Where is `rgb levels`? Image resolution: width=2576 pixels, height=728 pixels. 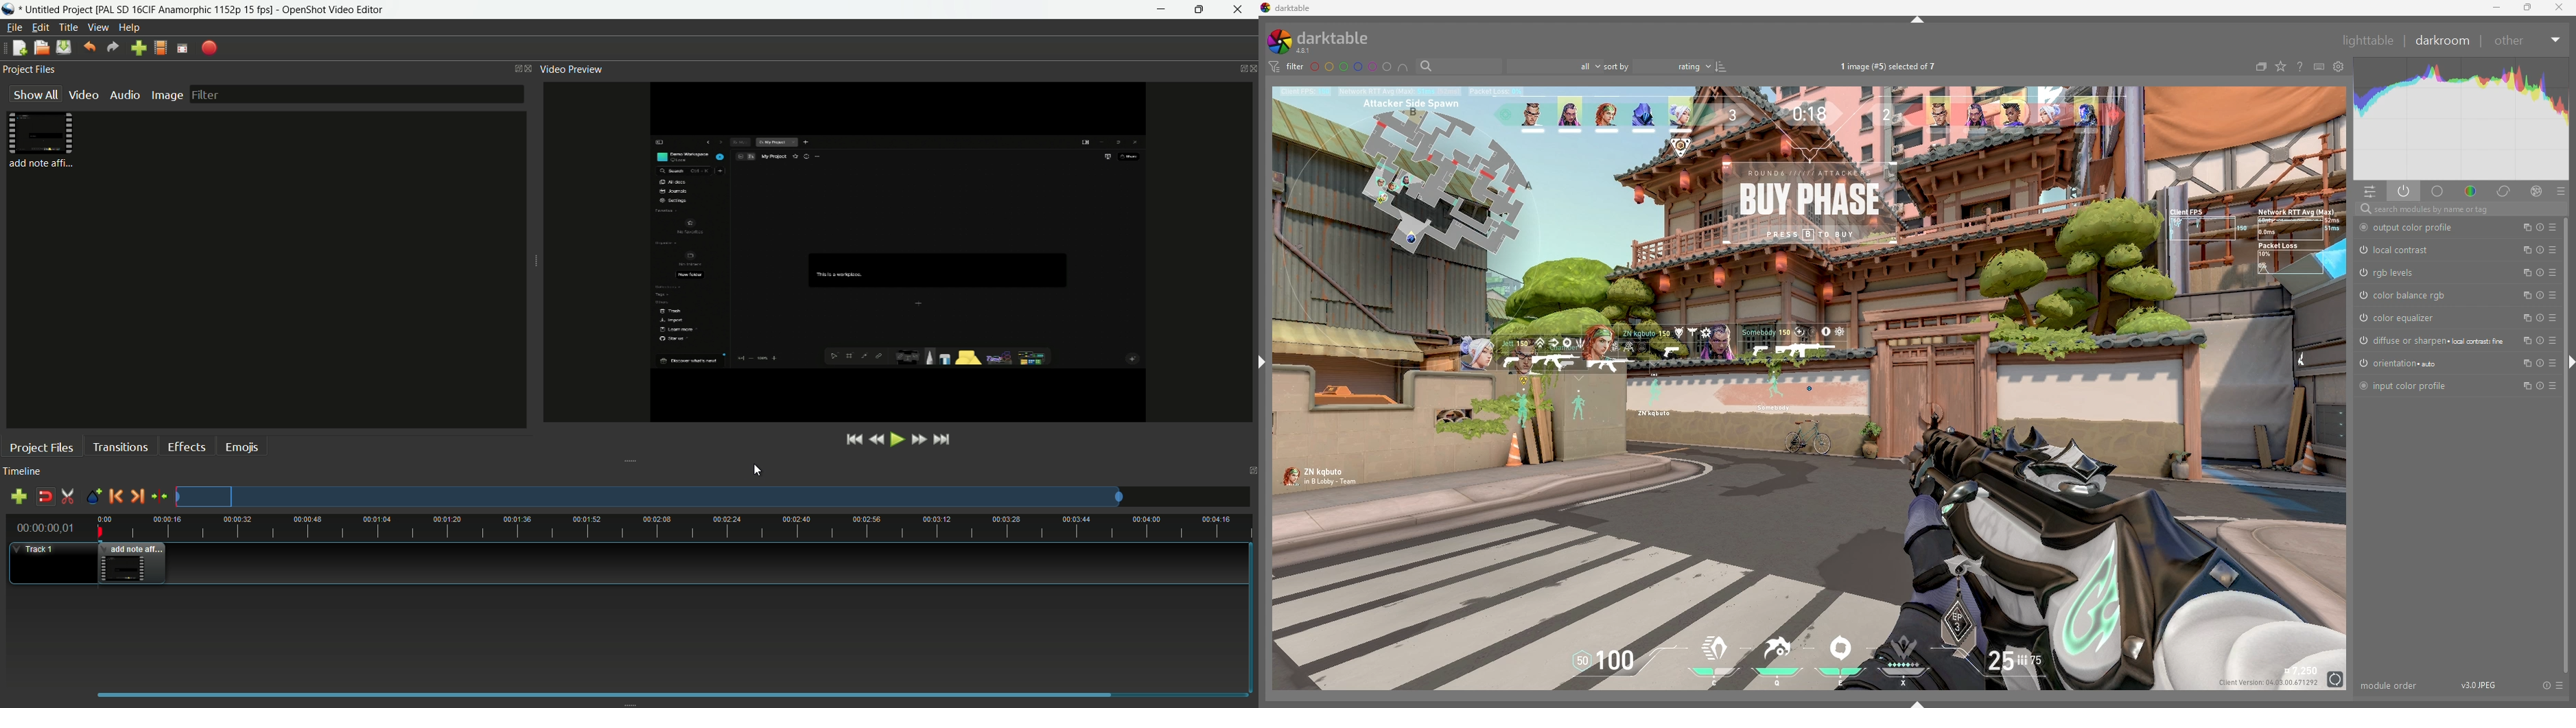
rgb levels is located at coordinates (2389, 273).